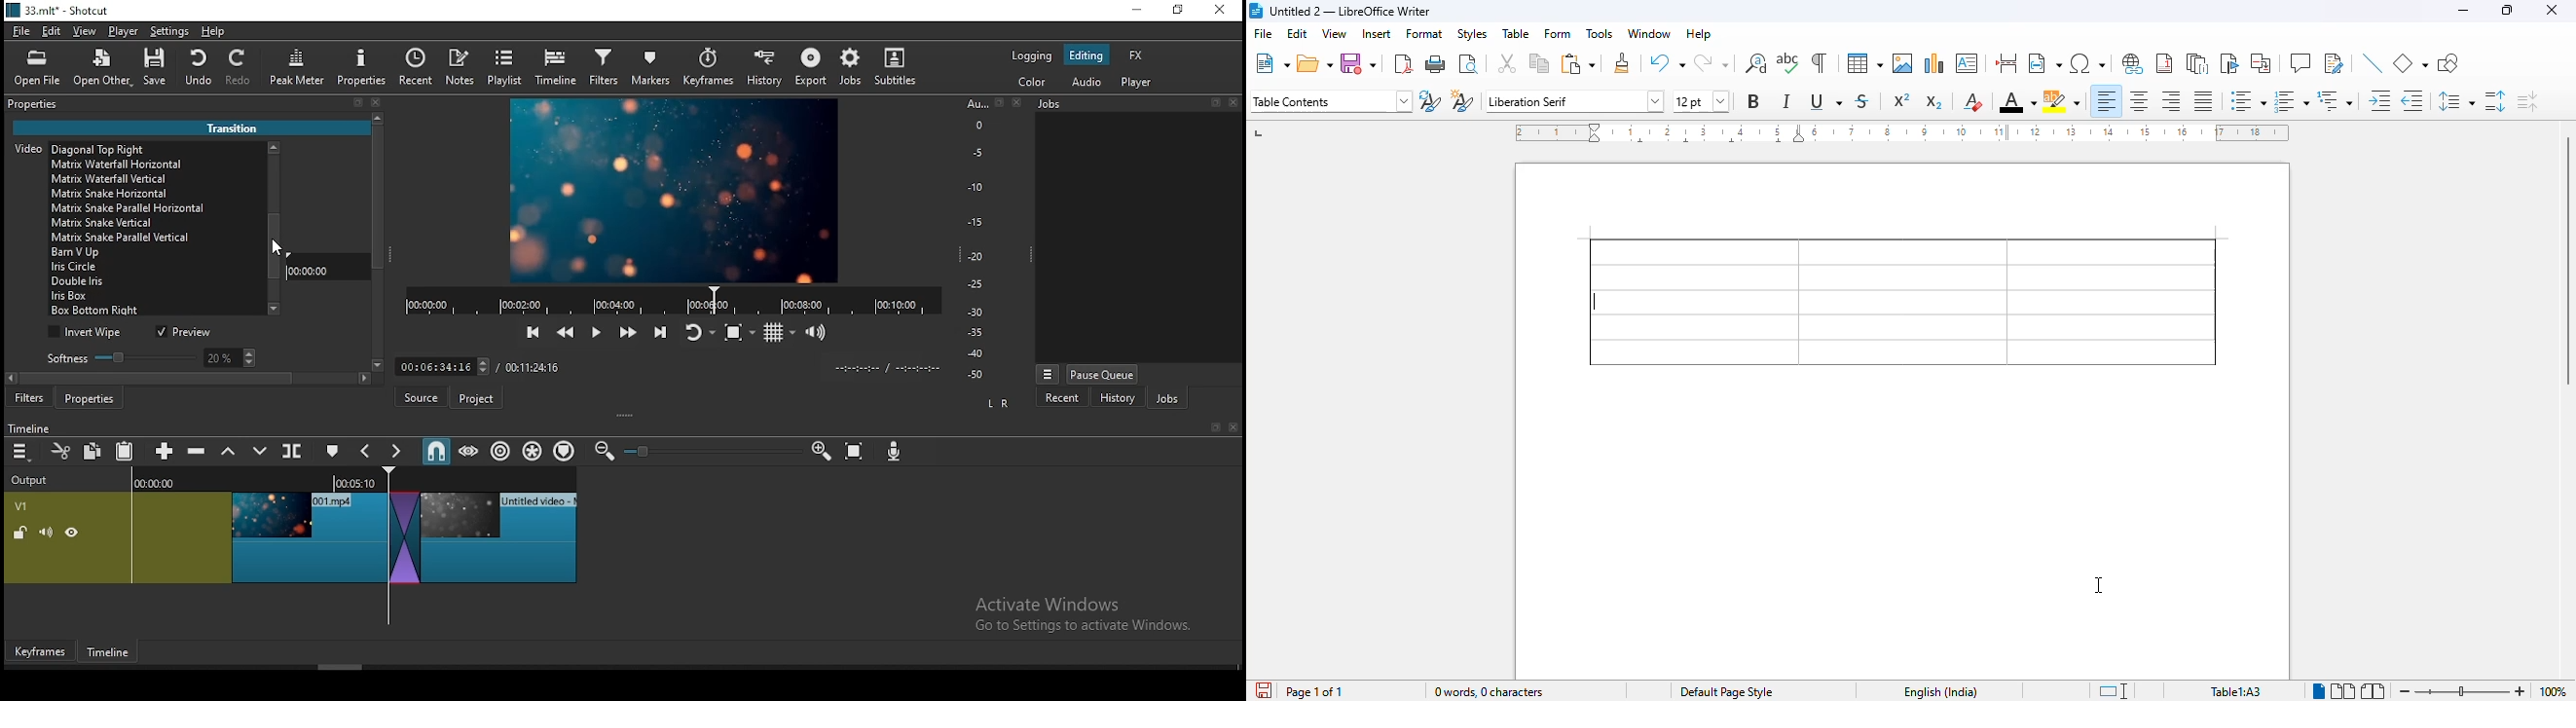 Image resolution: width=2576 pixels, height=728 pixels. What do you see at coordinates (1262, 34) in the screenshot?
I see `file` at bounding box center [1262, 34].